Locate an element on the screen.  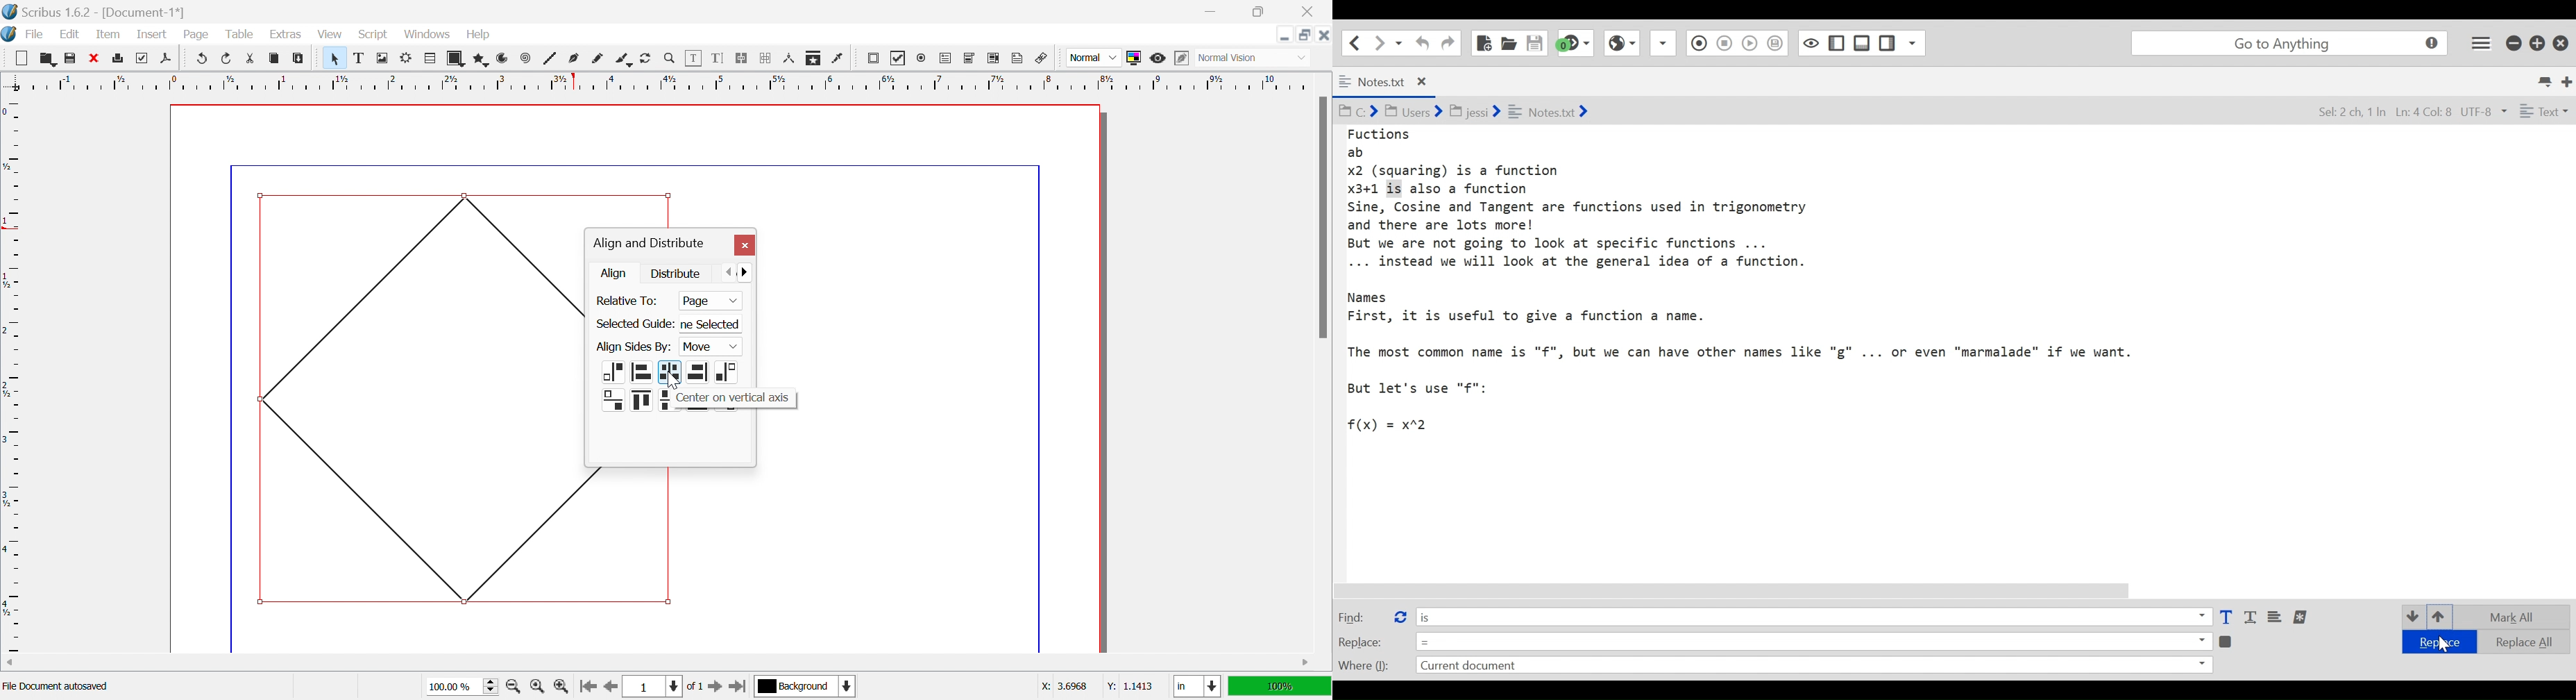
Select Guide is located at coordinates (634, 324).